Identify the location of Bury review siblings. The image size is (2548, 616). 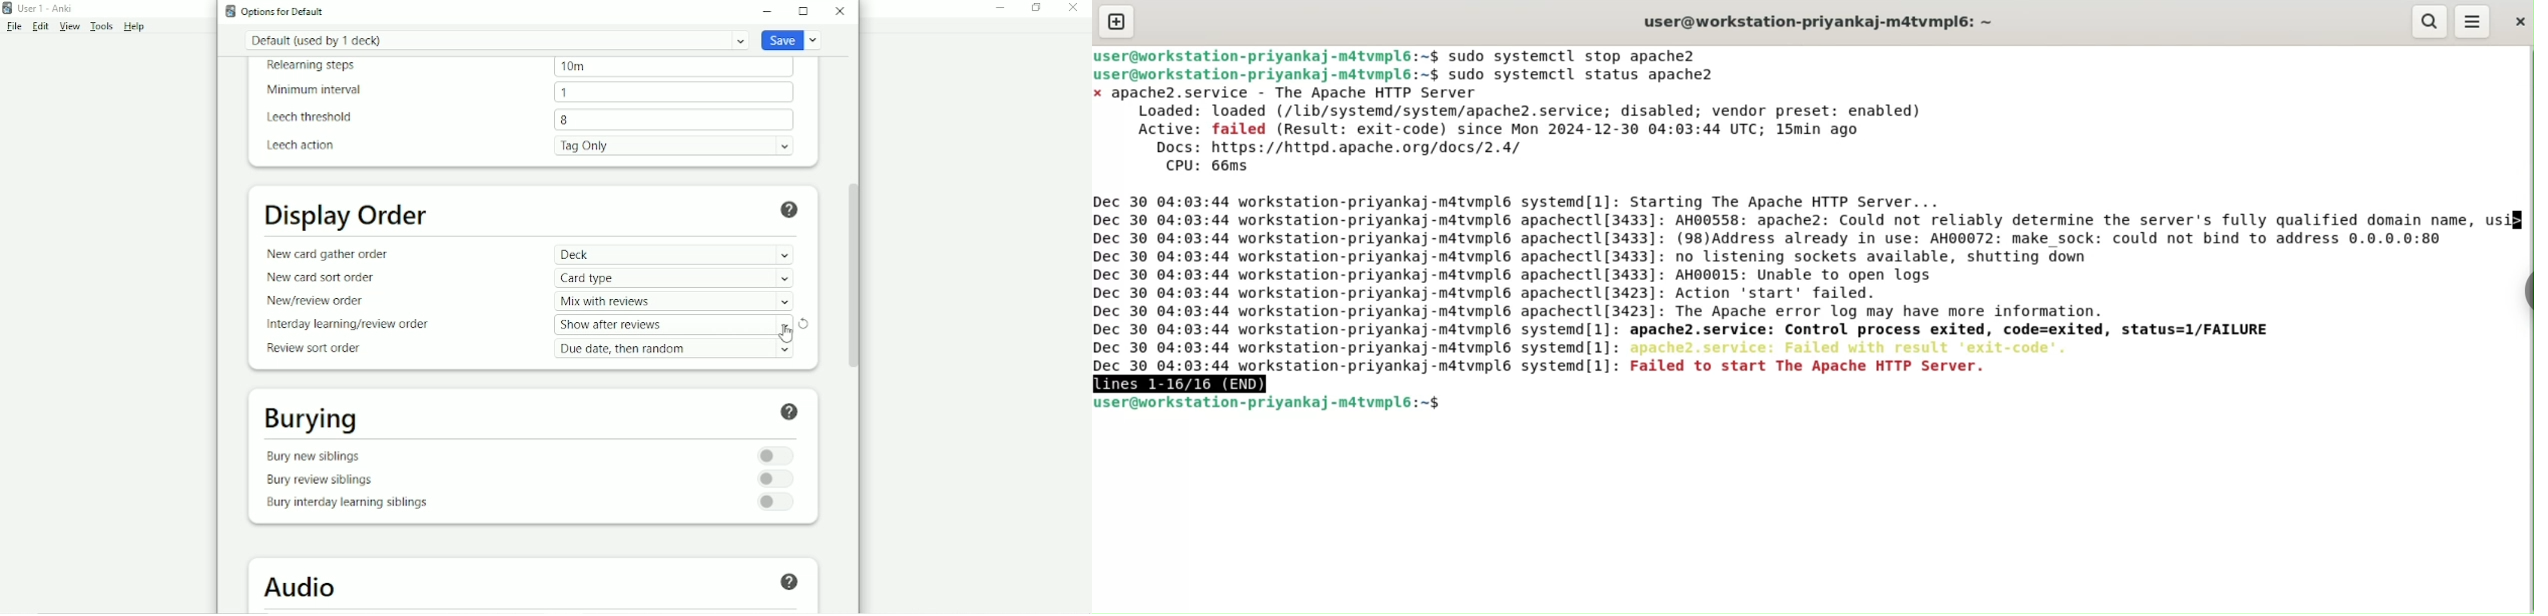
(319, 482).